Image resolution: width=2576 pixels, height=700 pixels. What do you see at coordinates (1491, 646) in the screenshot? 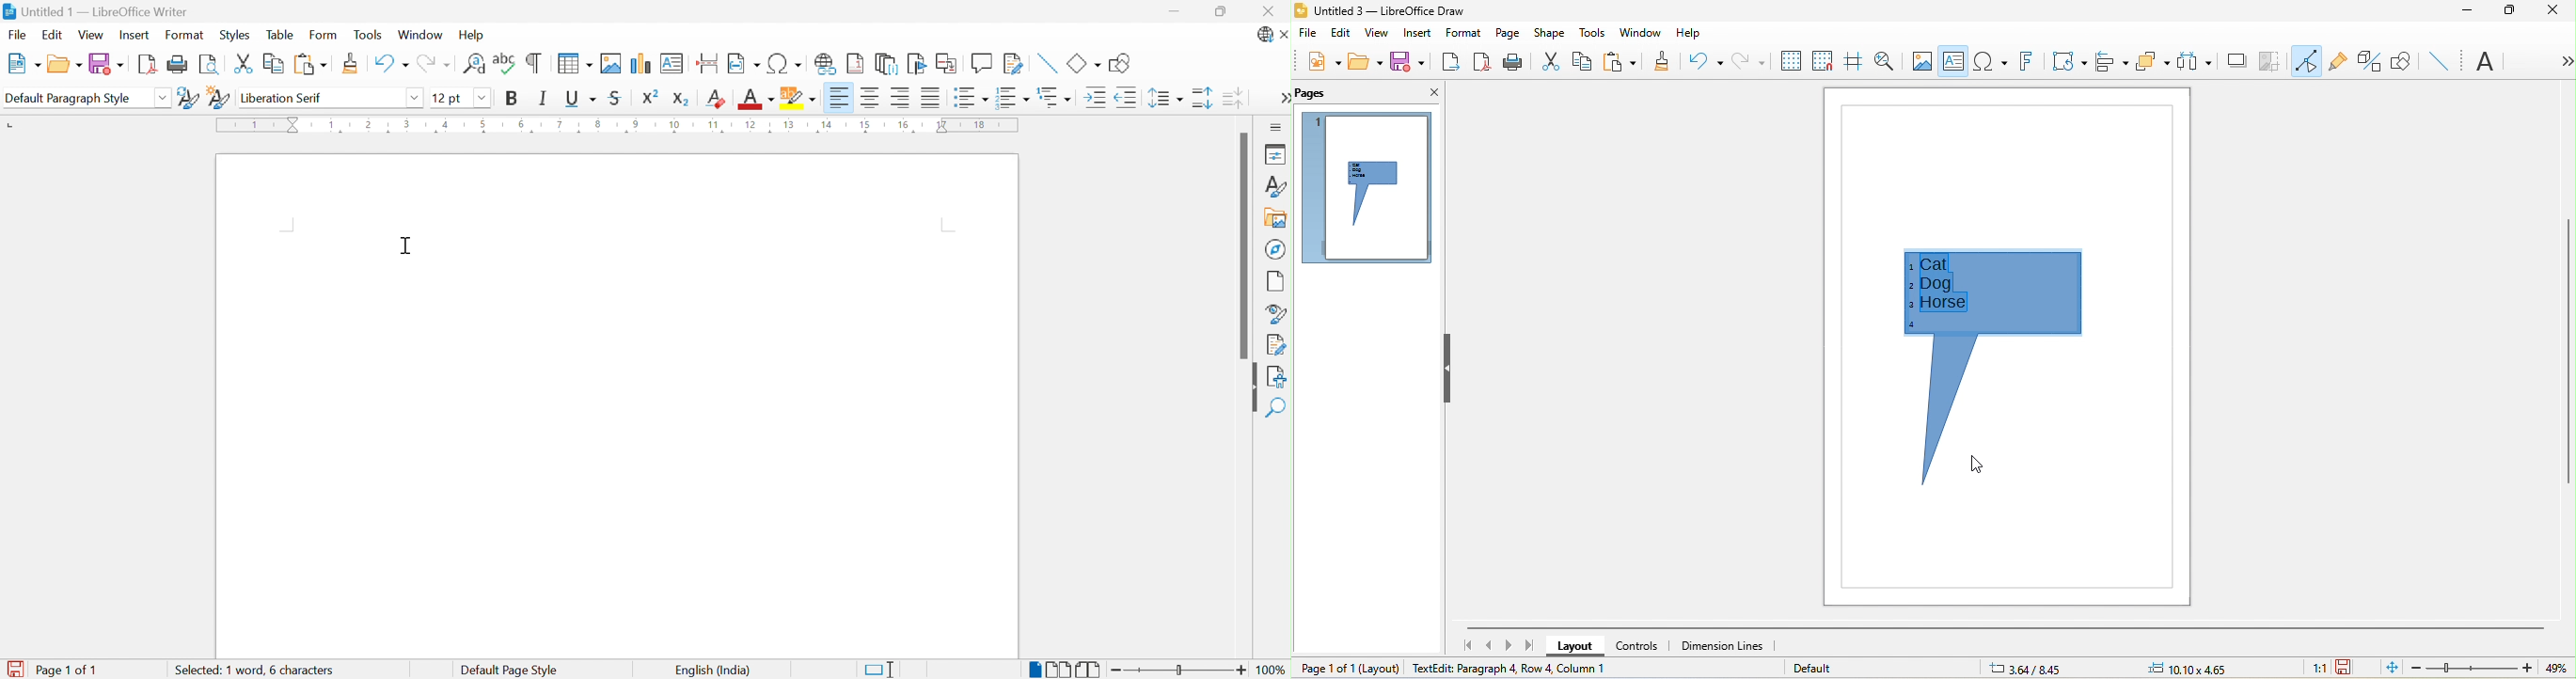
I see `previous page` at bounding box center [1491, 646].